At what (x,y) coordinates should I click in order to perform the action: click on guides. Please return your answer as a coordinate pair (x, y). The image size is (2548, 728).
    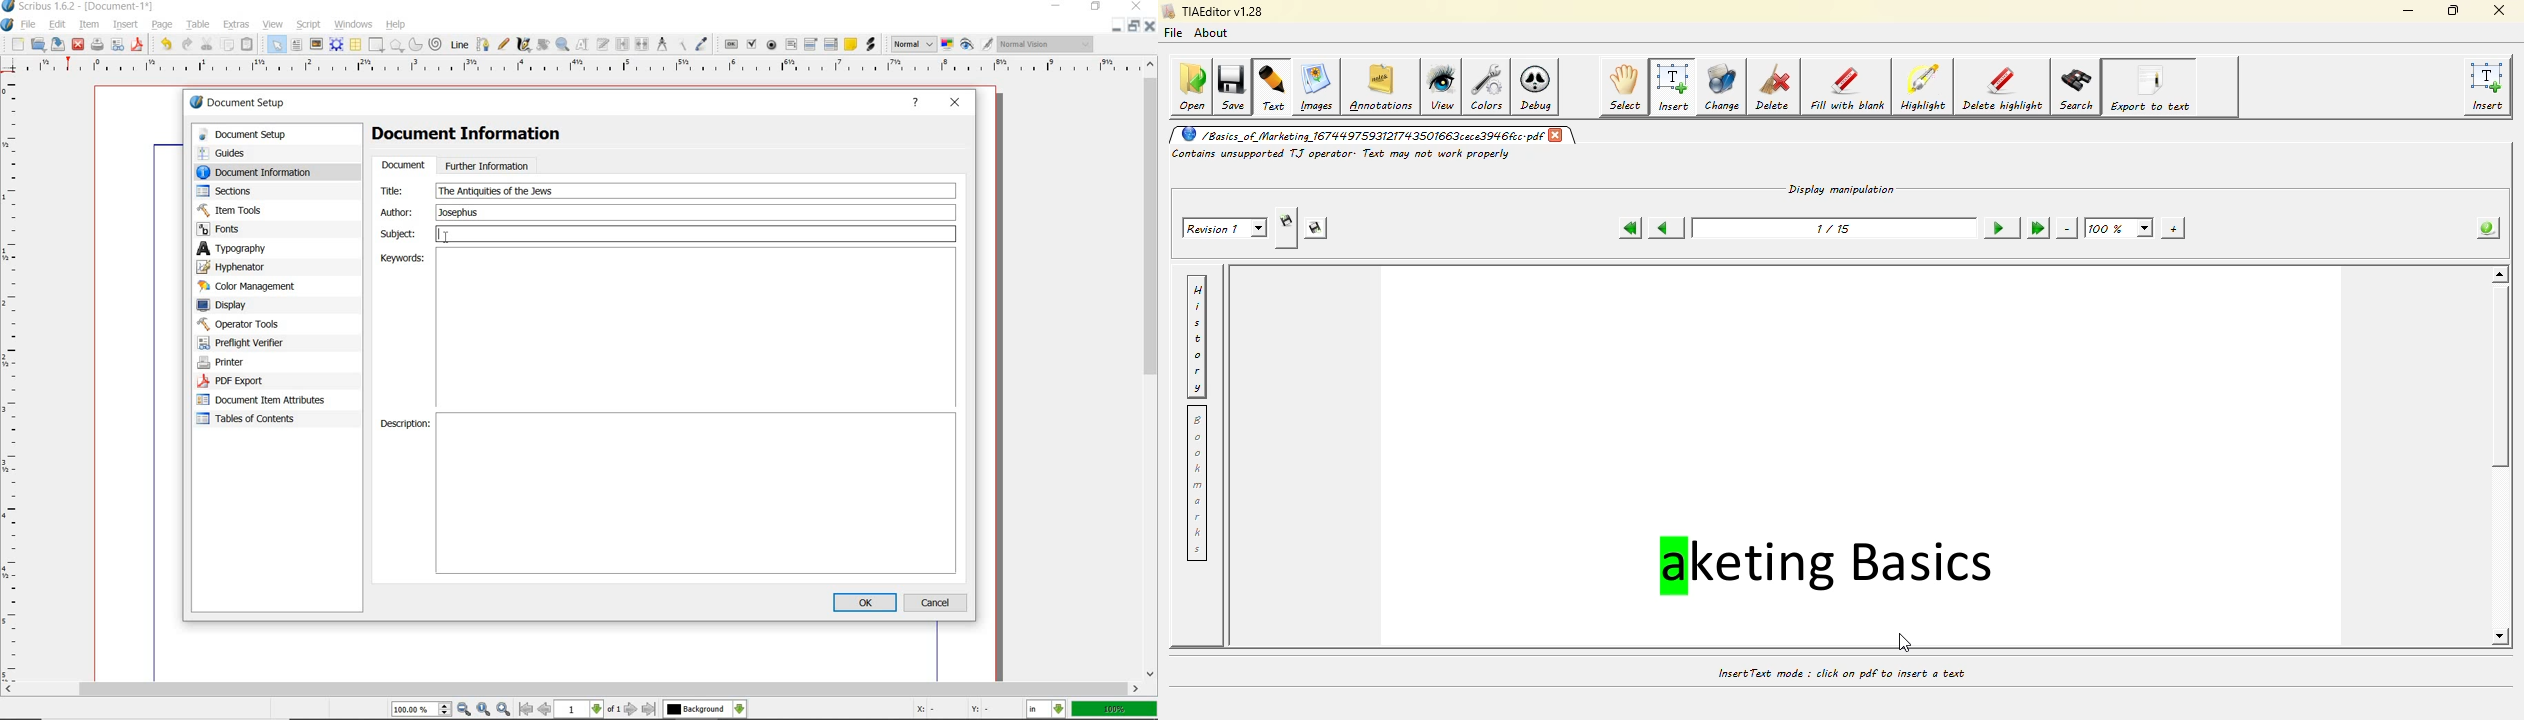
    Looking at the image, I should click on (263, 152).